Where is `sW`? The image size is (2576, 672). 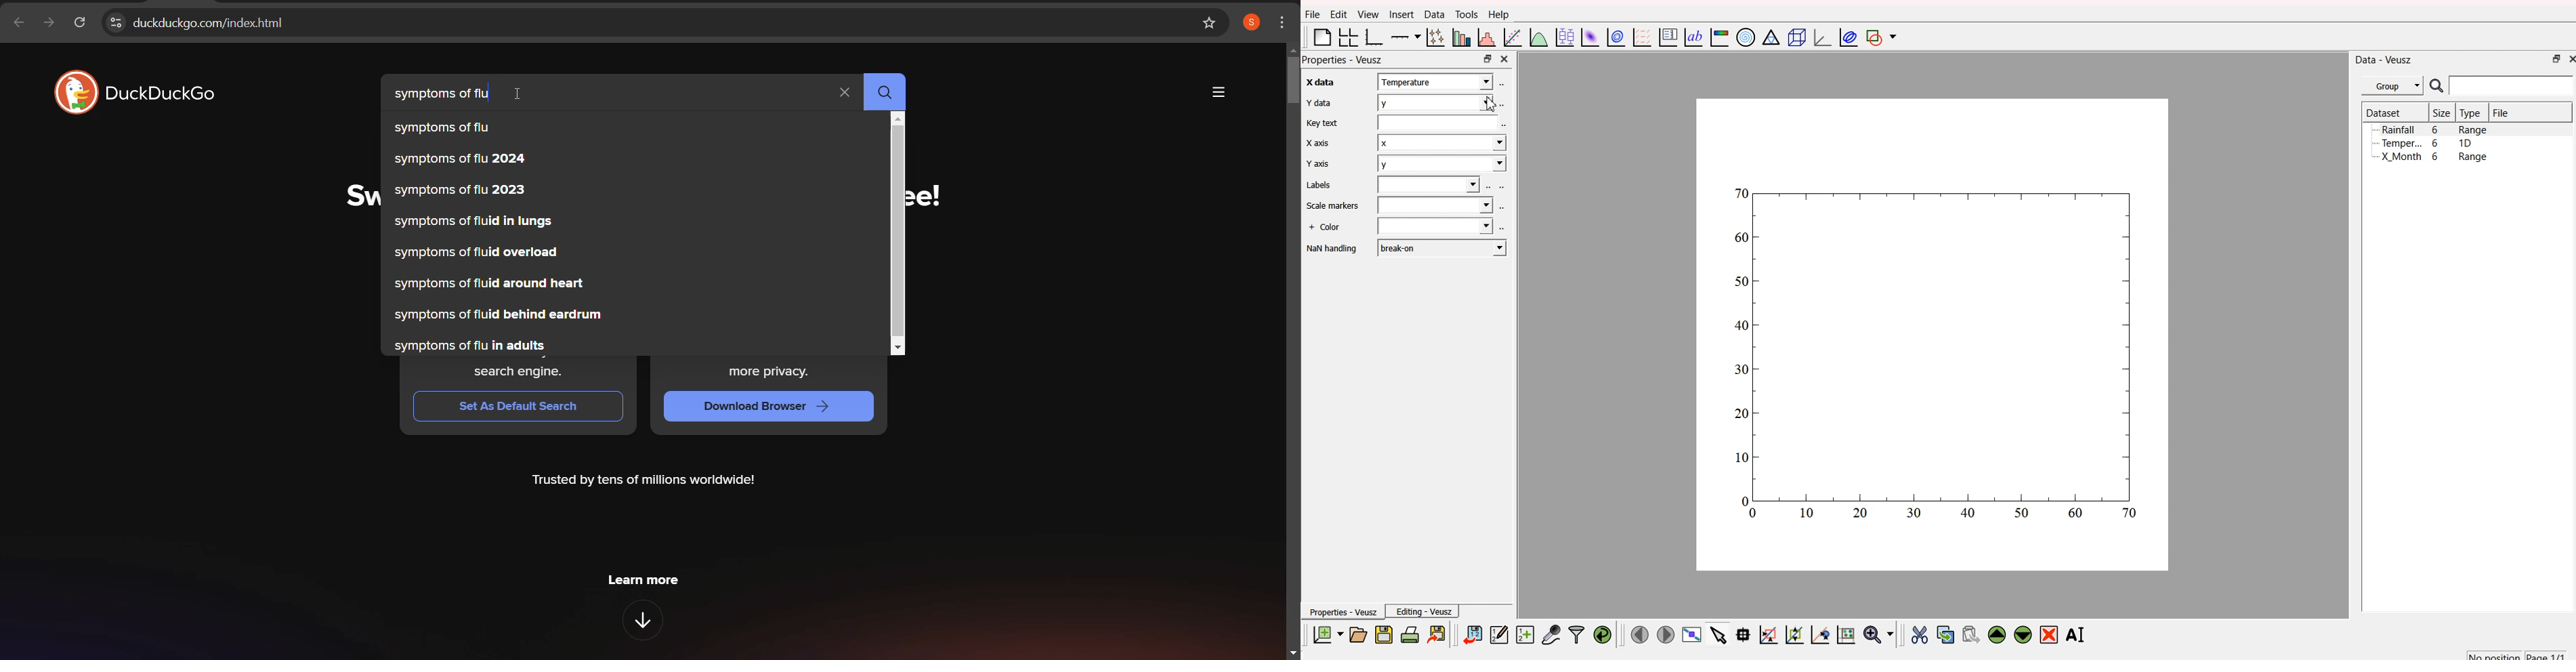
sW is located at coordinates (360, 196).